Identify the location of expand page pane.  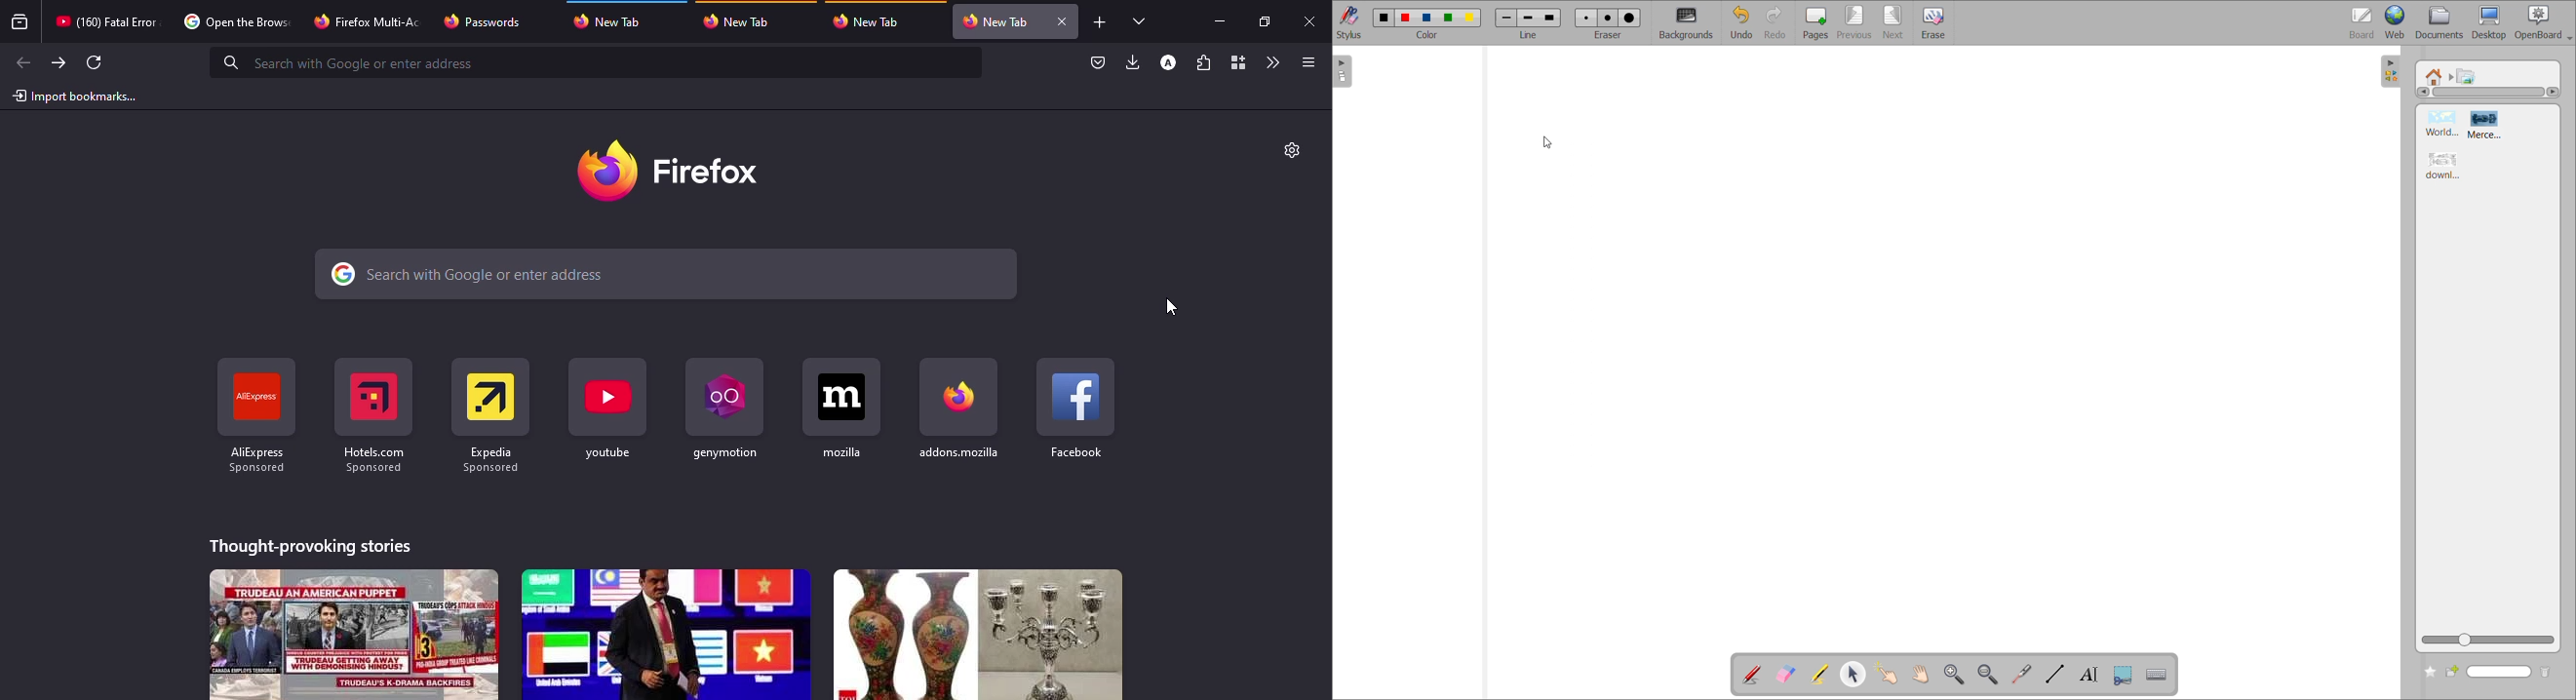
(1343, 73).